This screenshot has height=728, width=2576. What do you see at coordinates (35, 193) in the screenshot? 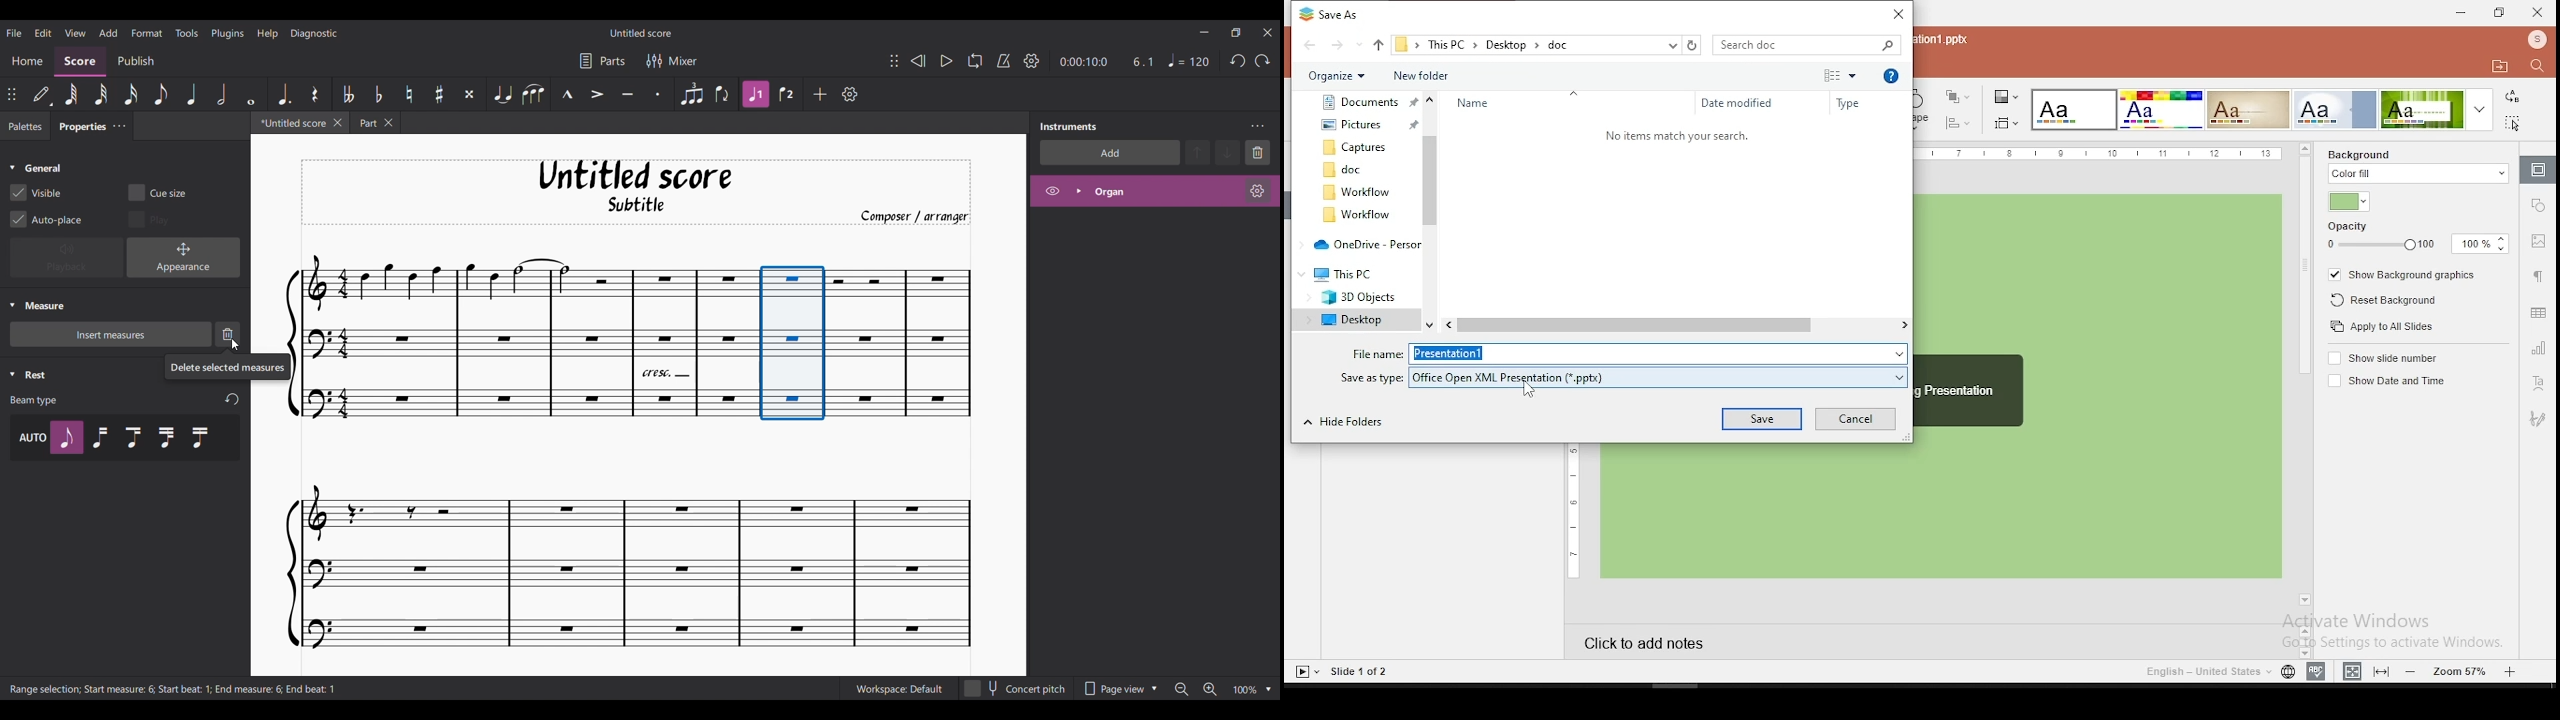
I see `Toggle for Visible` at bounding box center [35, 193].